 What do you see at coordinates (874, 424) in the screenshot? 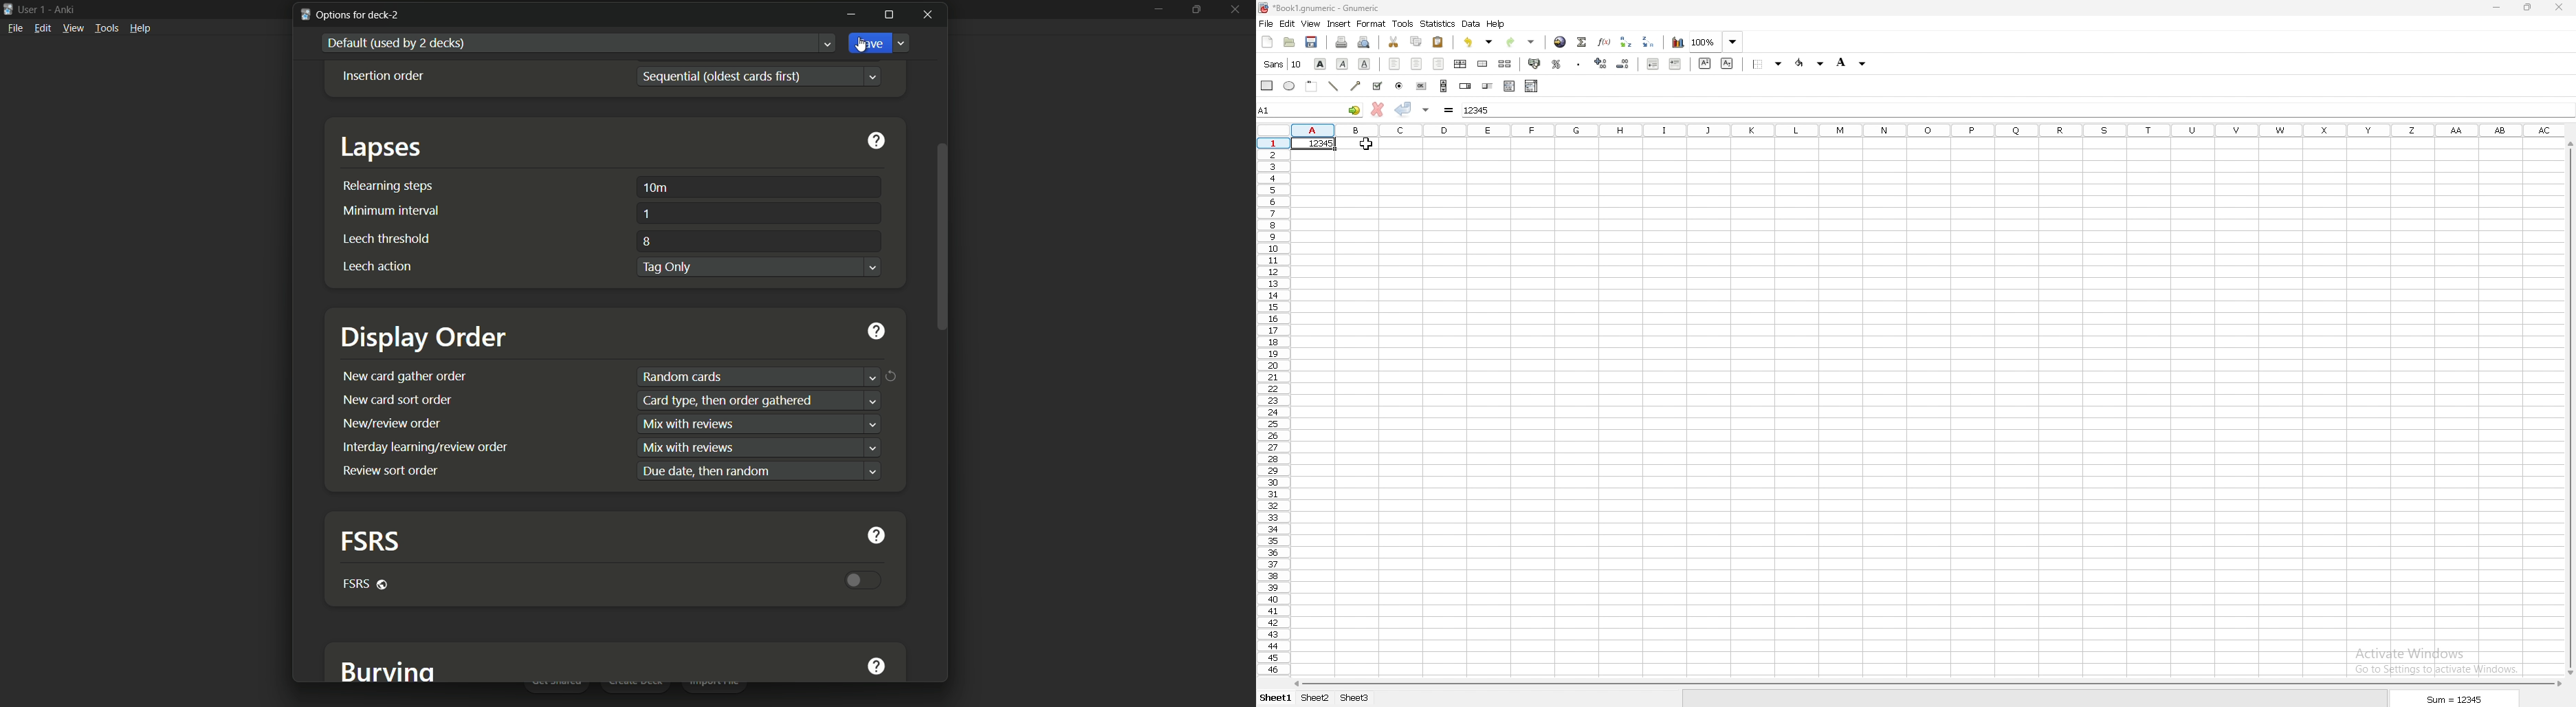
I see `dropdown` at bounding box center [874, 424].